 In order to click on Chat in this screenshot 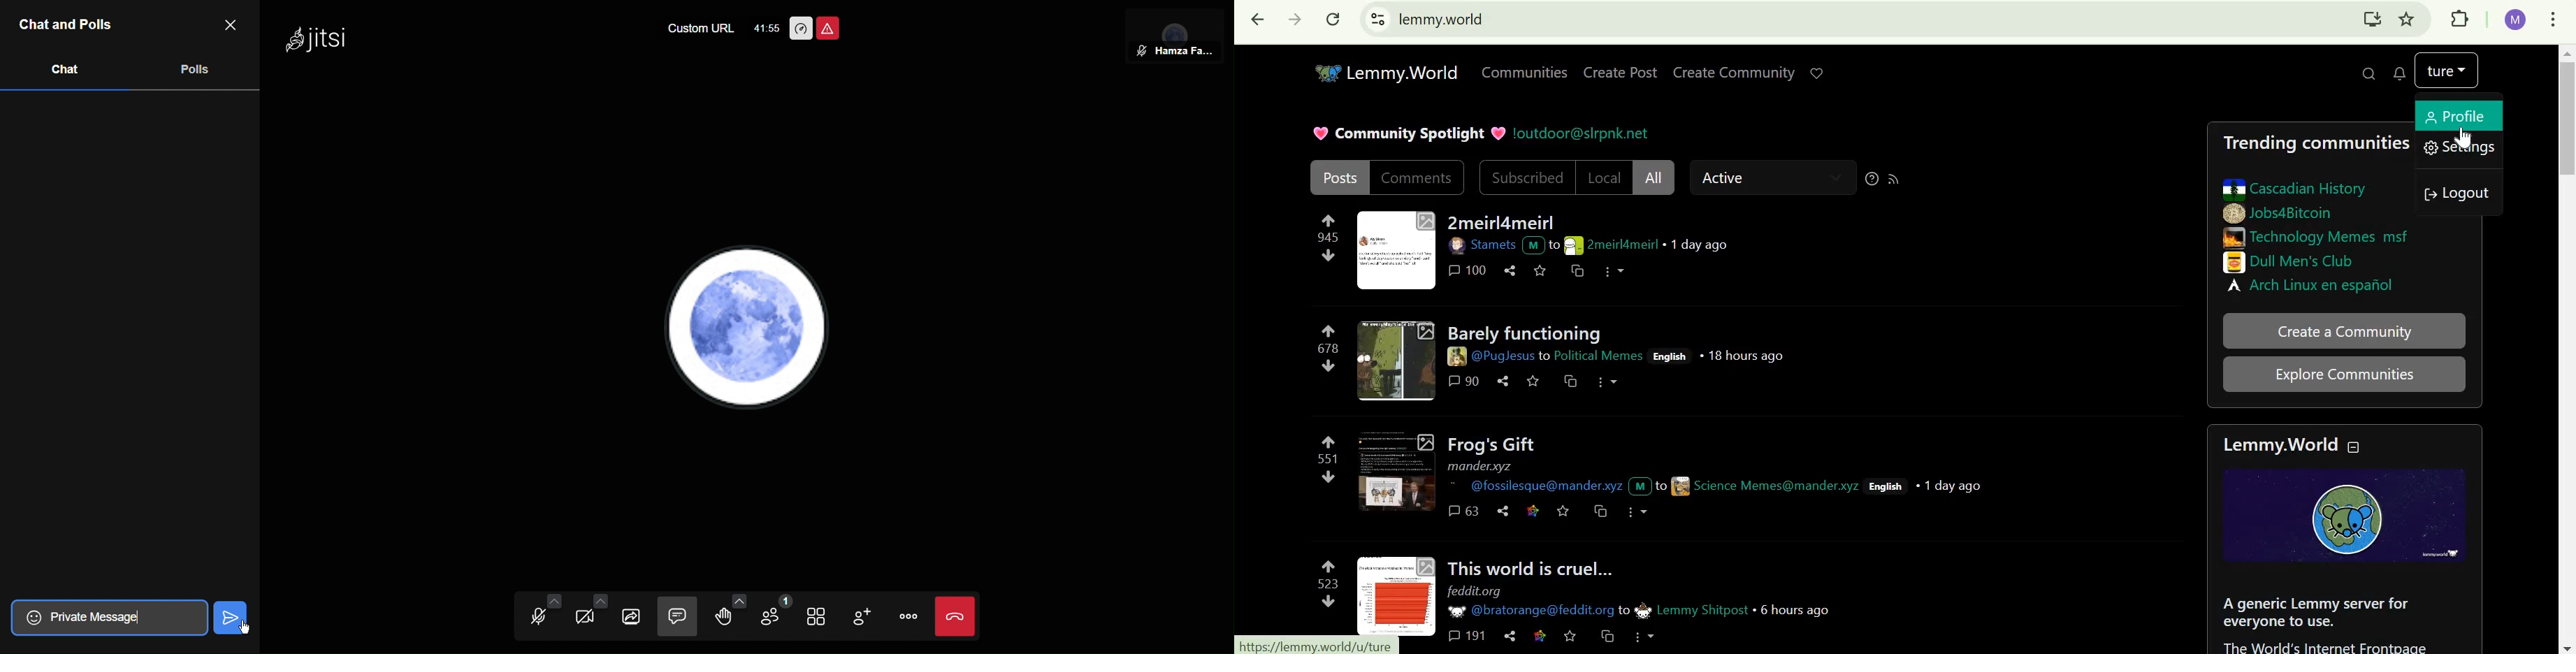, I will do `click(64, 69)`.